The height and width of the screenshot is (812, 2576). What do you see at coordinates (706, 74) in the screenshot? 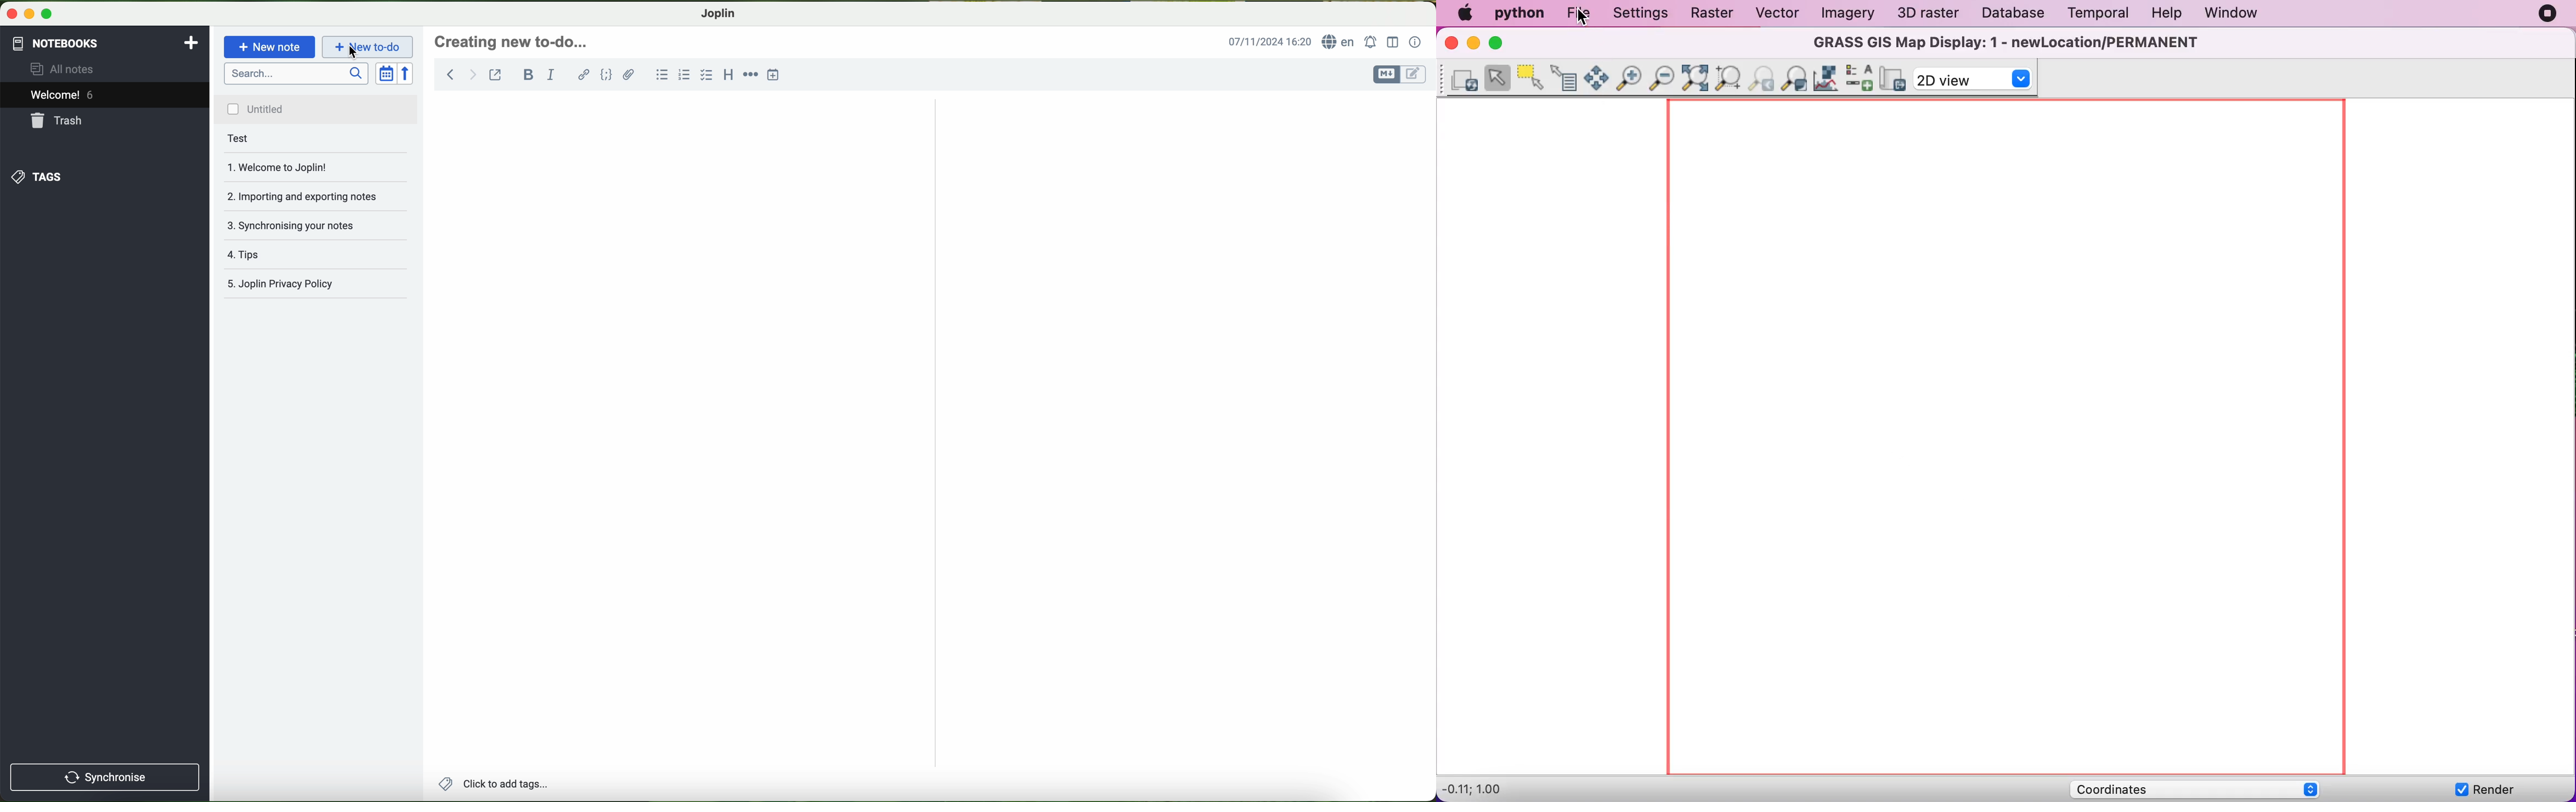
I see `checkbox` at bounding box center [706, 74].